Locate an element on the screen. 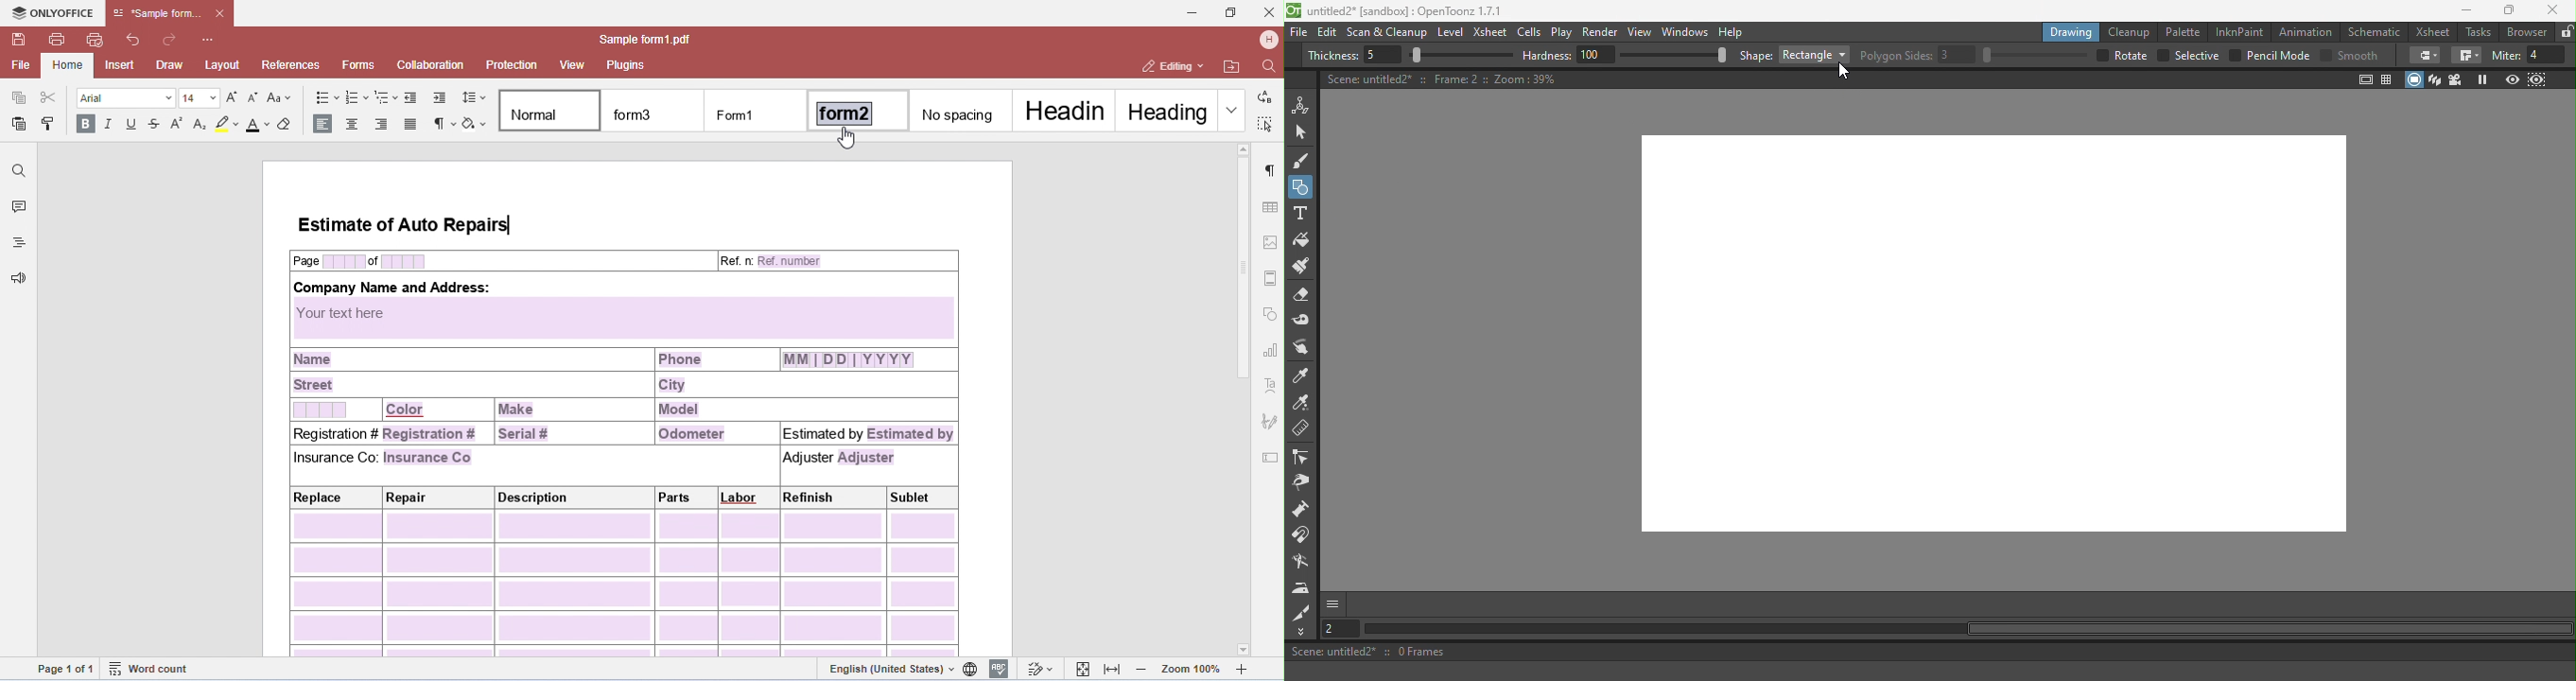 The width and height of the screenshot is (2576, 700). InknPaint is located at coordinates (2238, 30).